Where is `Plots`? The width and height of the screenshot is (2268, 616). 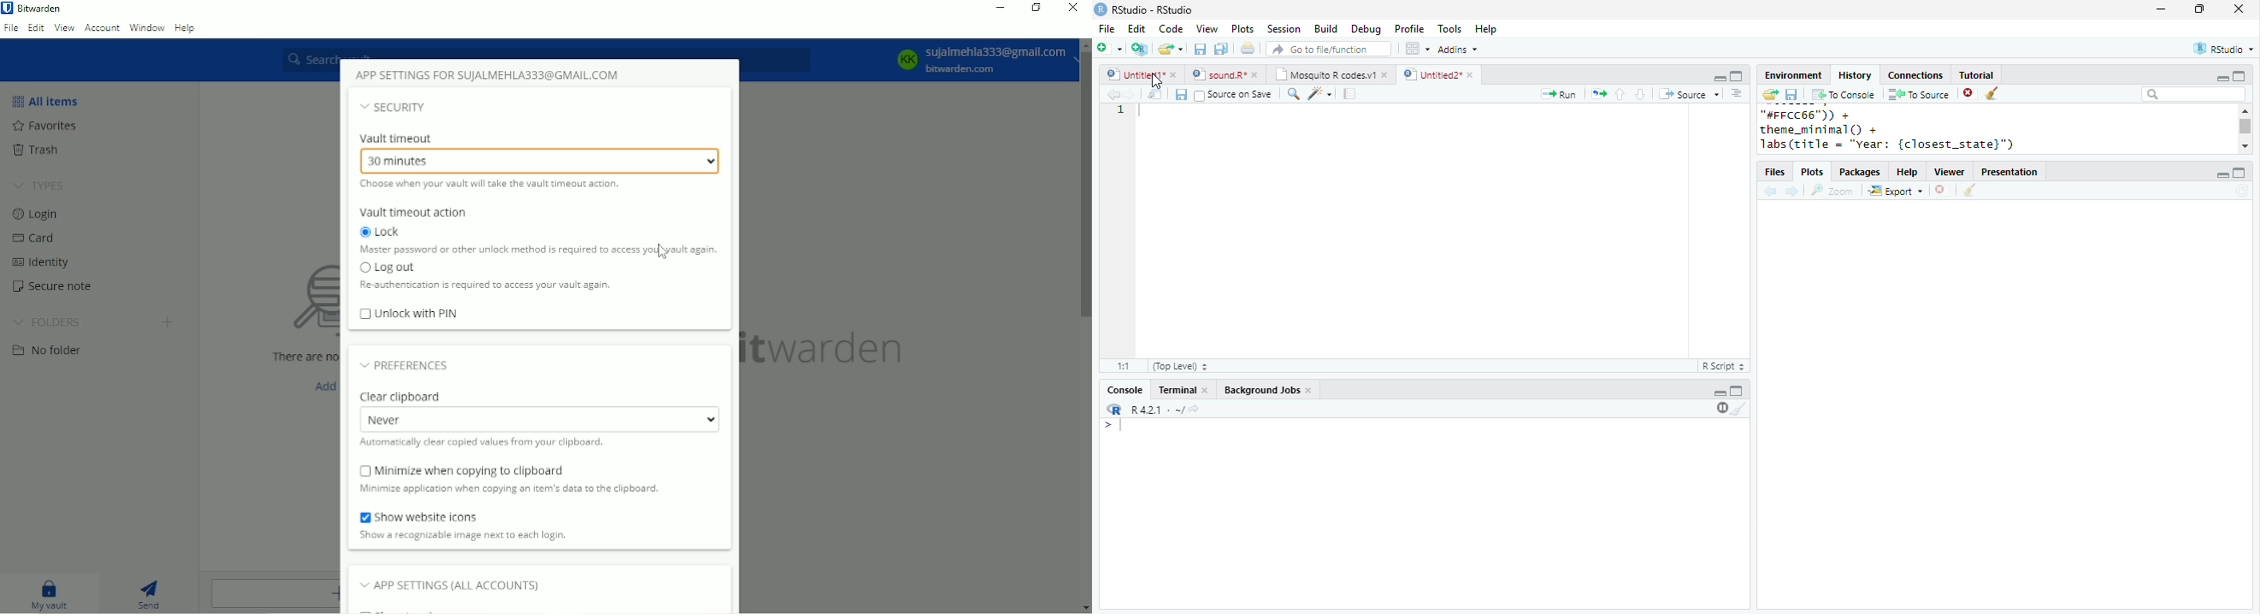
Plots is located at coordinates (1814, 173).